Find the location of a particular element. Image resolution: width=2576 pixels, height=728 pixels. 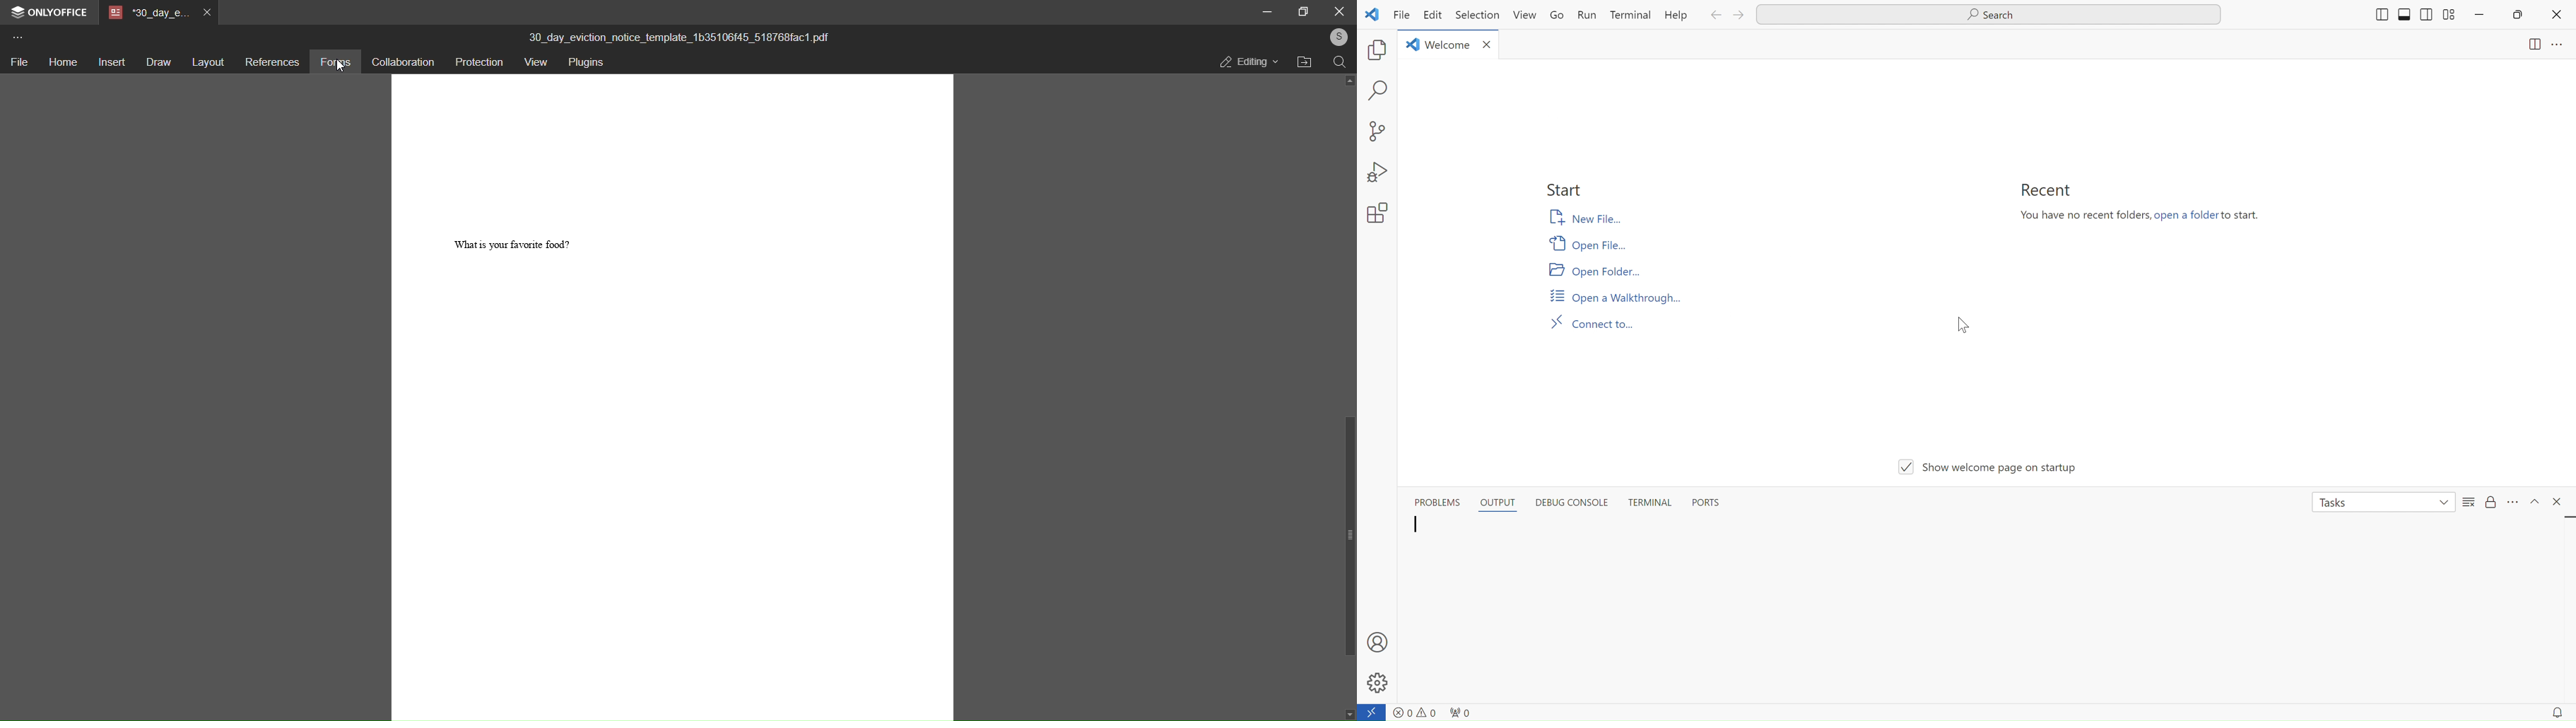

close is located at coordinates (2560, 502).